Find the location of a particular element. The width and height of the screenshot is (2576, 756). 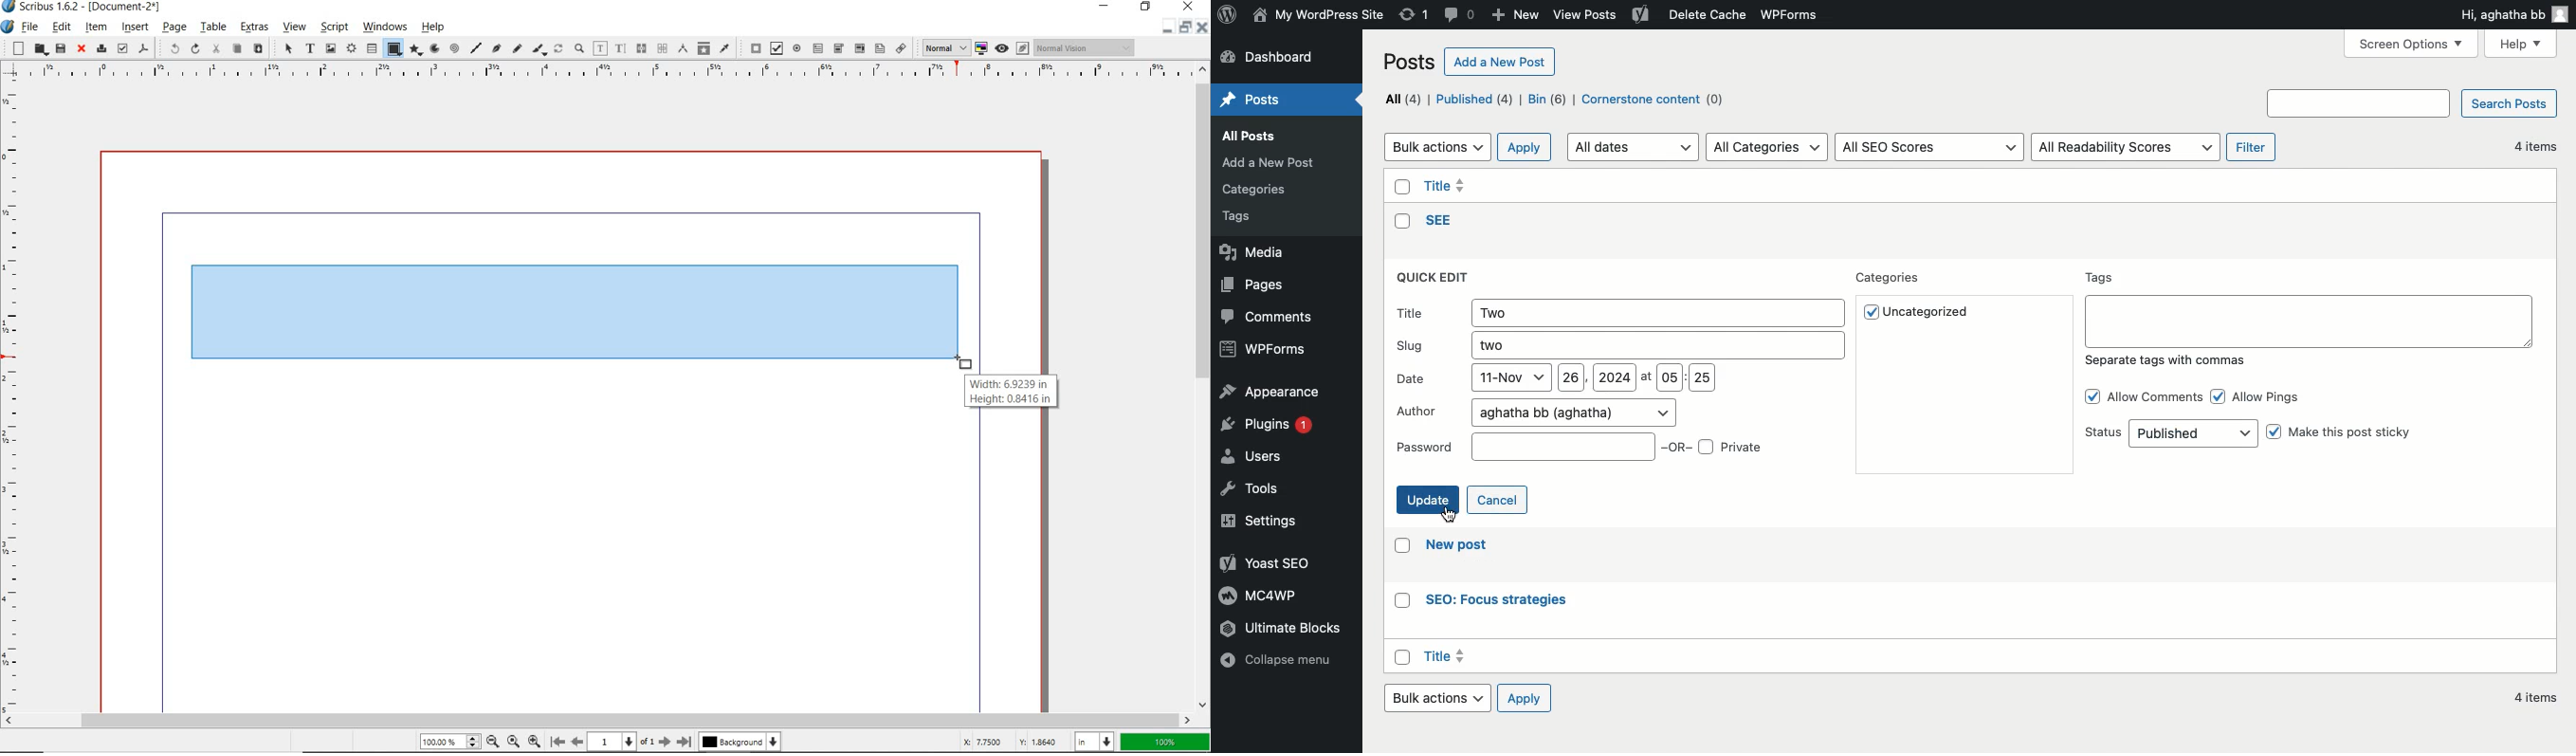

zoom in or zoom out is located at coordinates (579, 48).